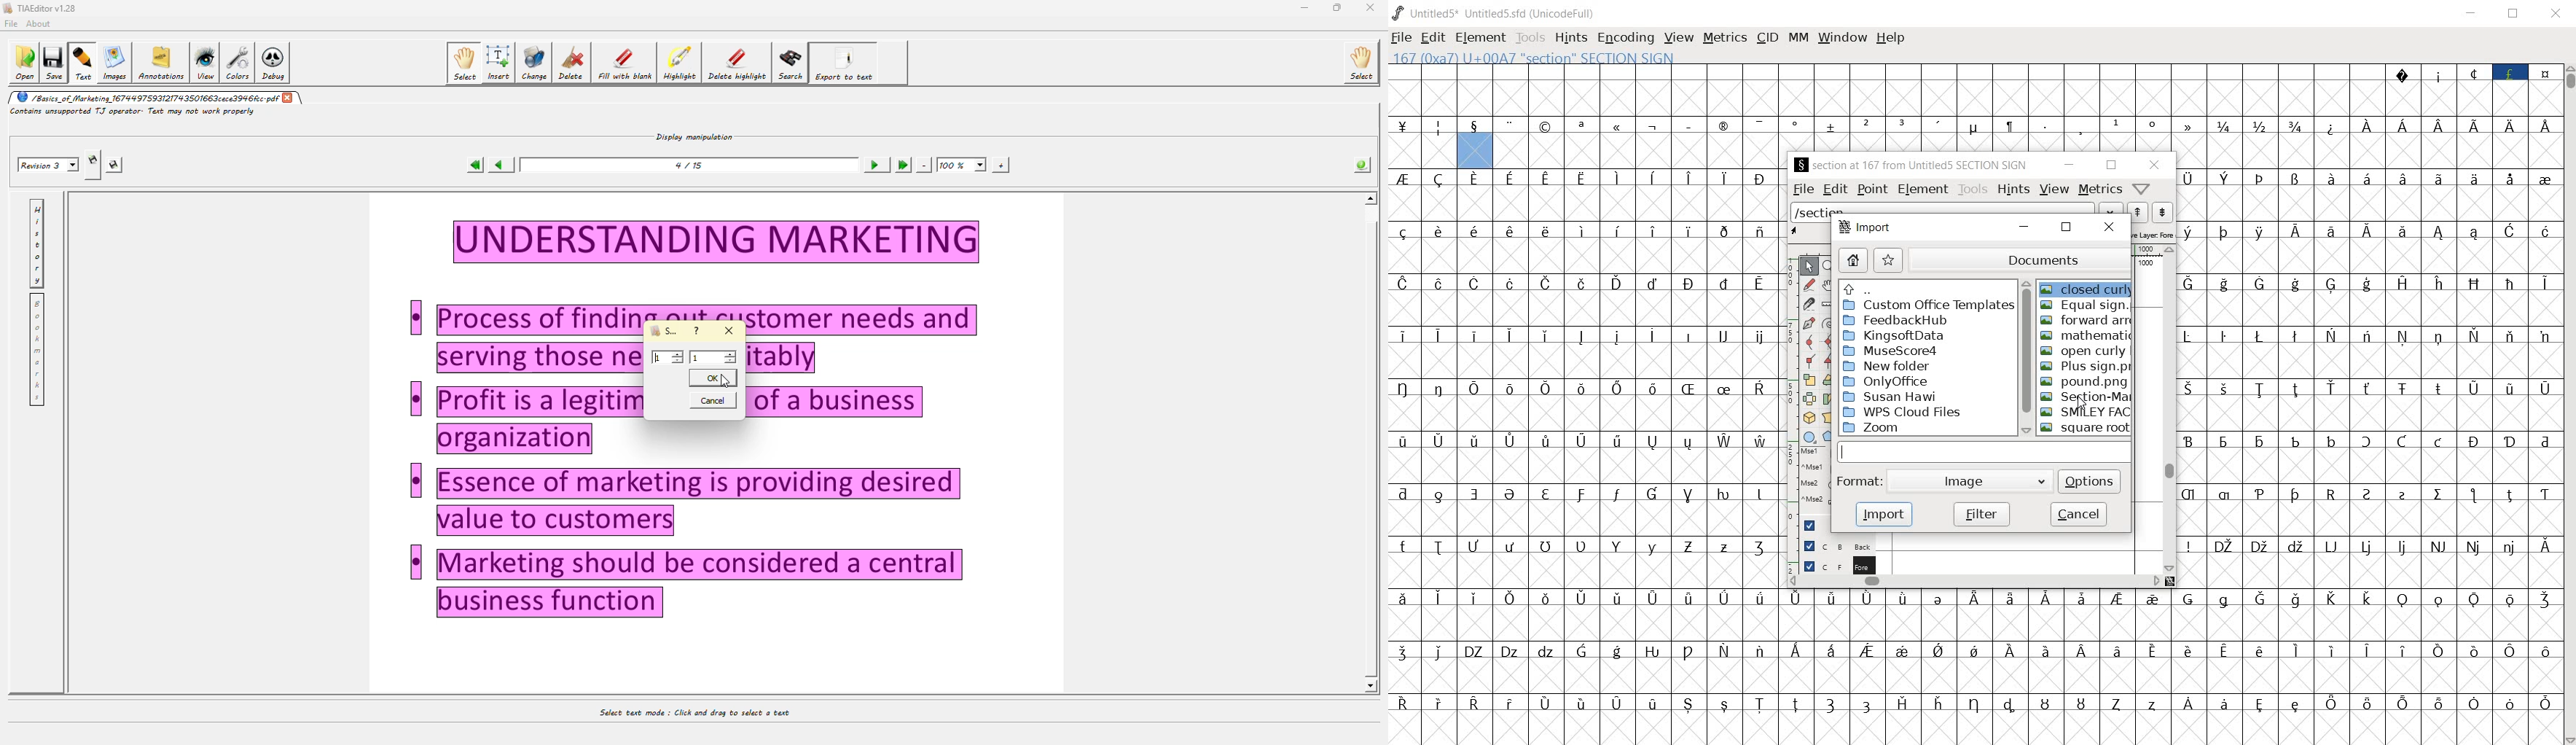 Image resolution: width=2576 pixels, height=756 pixels. Describe the element at coordinates (1423, 152) in the screenshot. I see `empty cells` at that location.